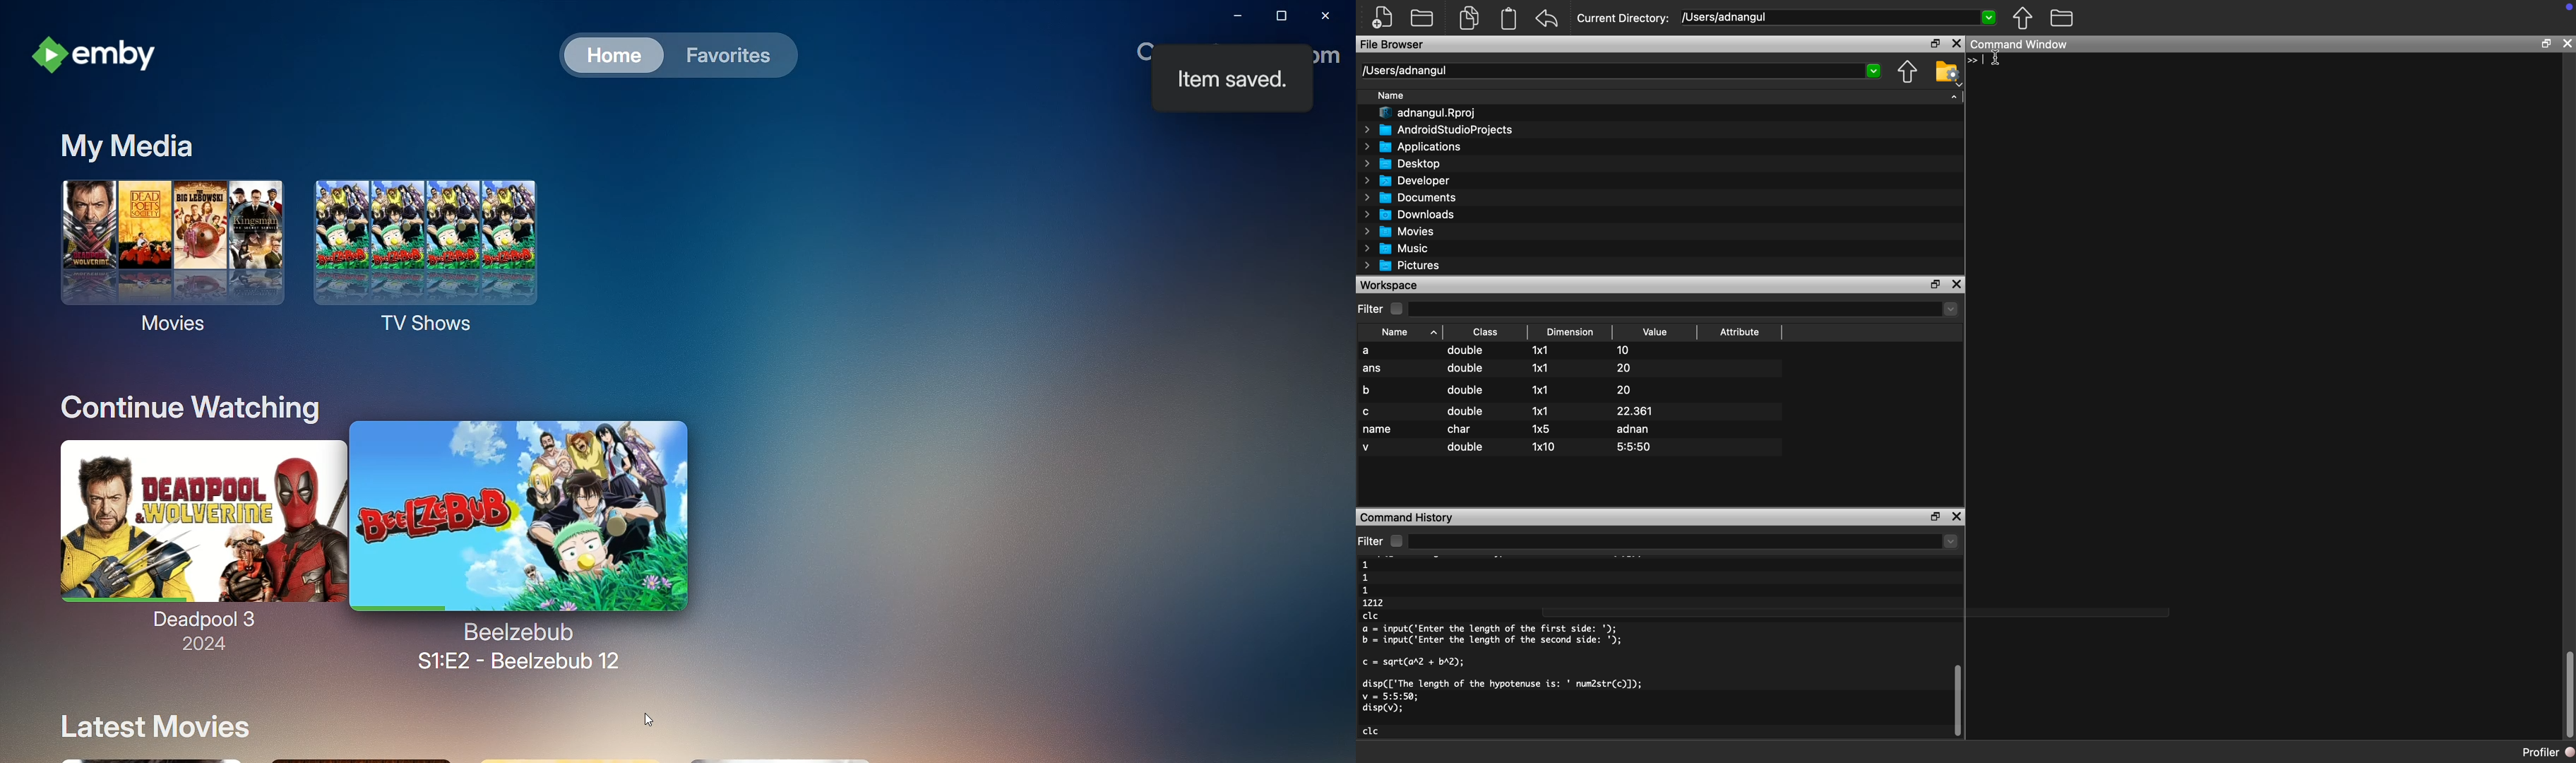 Image resolution: width=2576 pixels, height=784 pixels. I want to click on v, so click(1368, 448).